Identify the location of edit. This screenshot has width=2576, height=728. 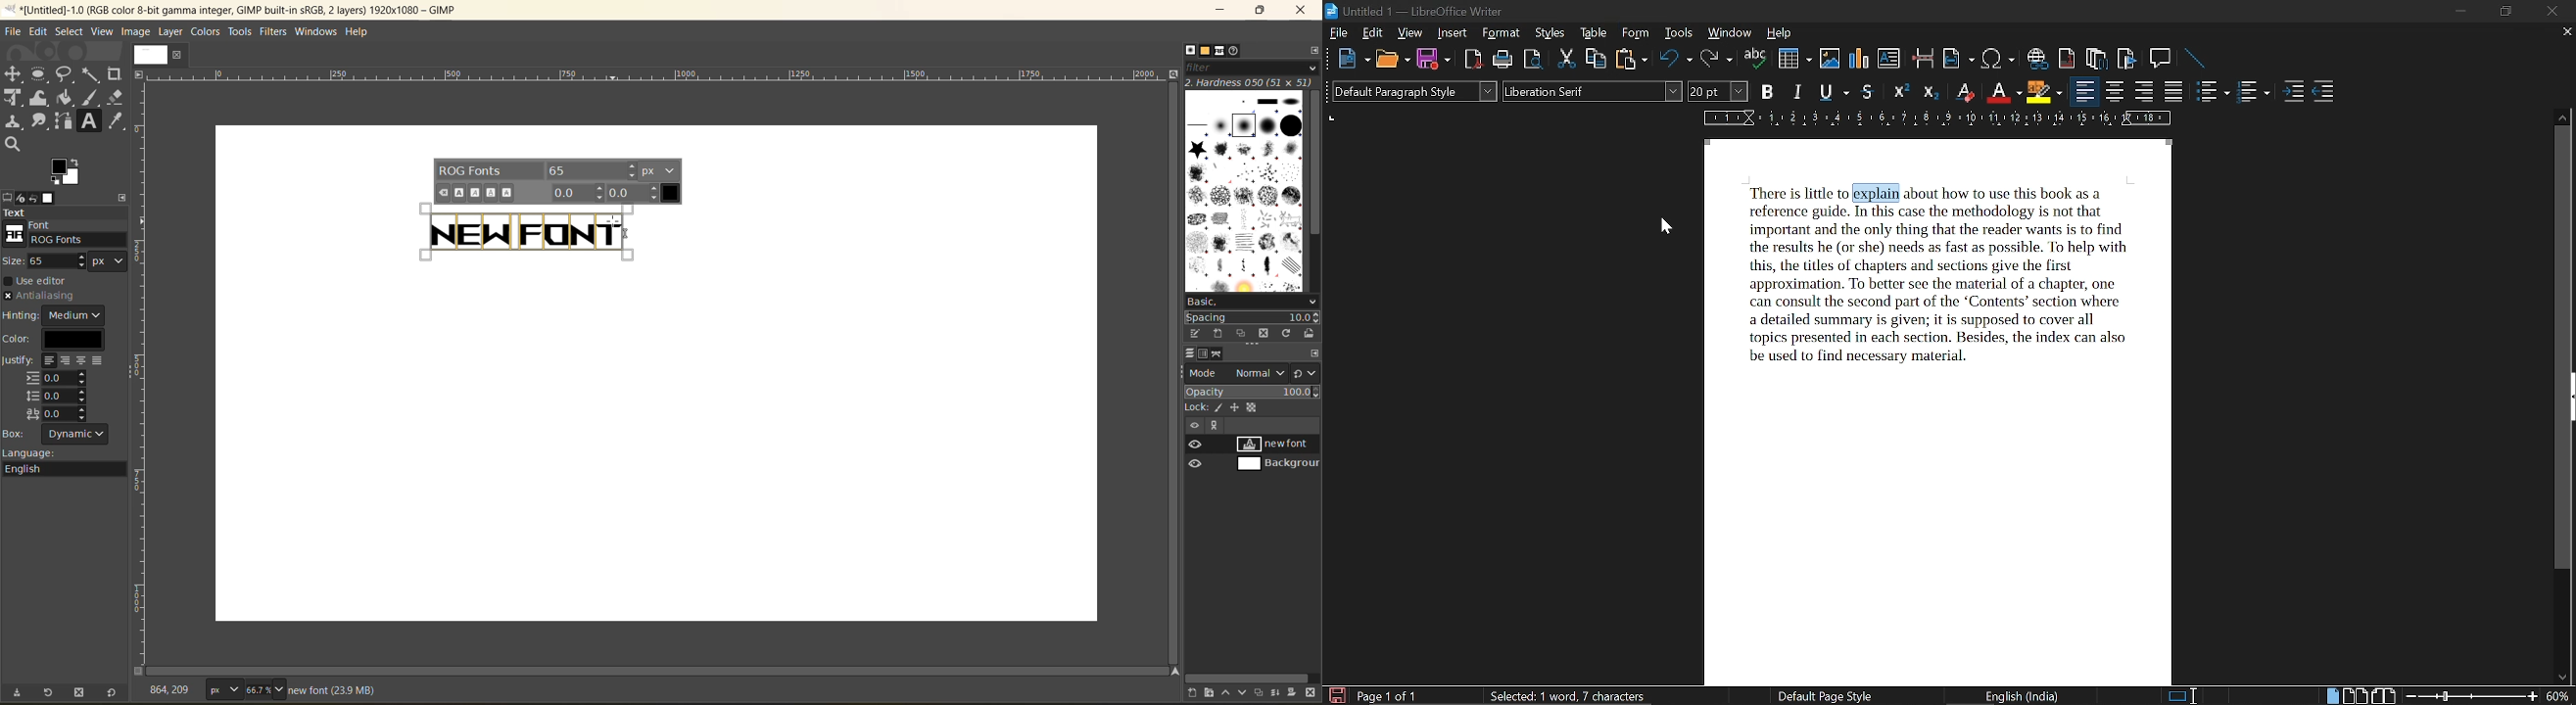
(36, 31).